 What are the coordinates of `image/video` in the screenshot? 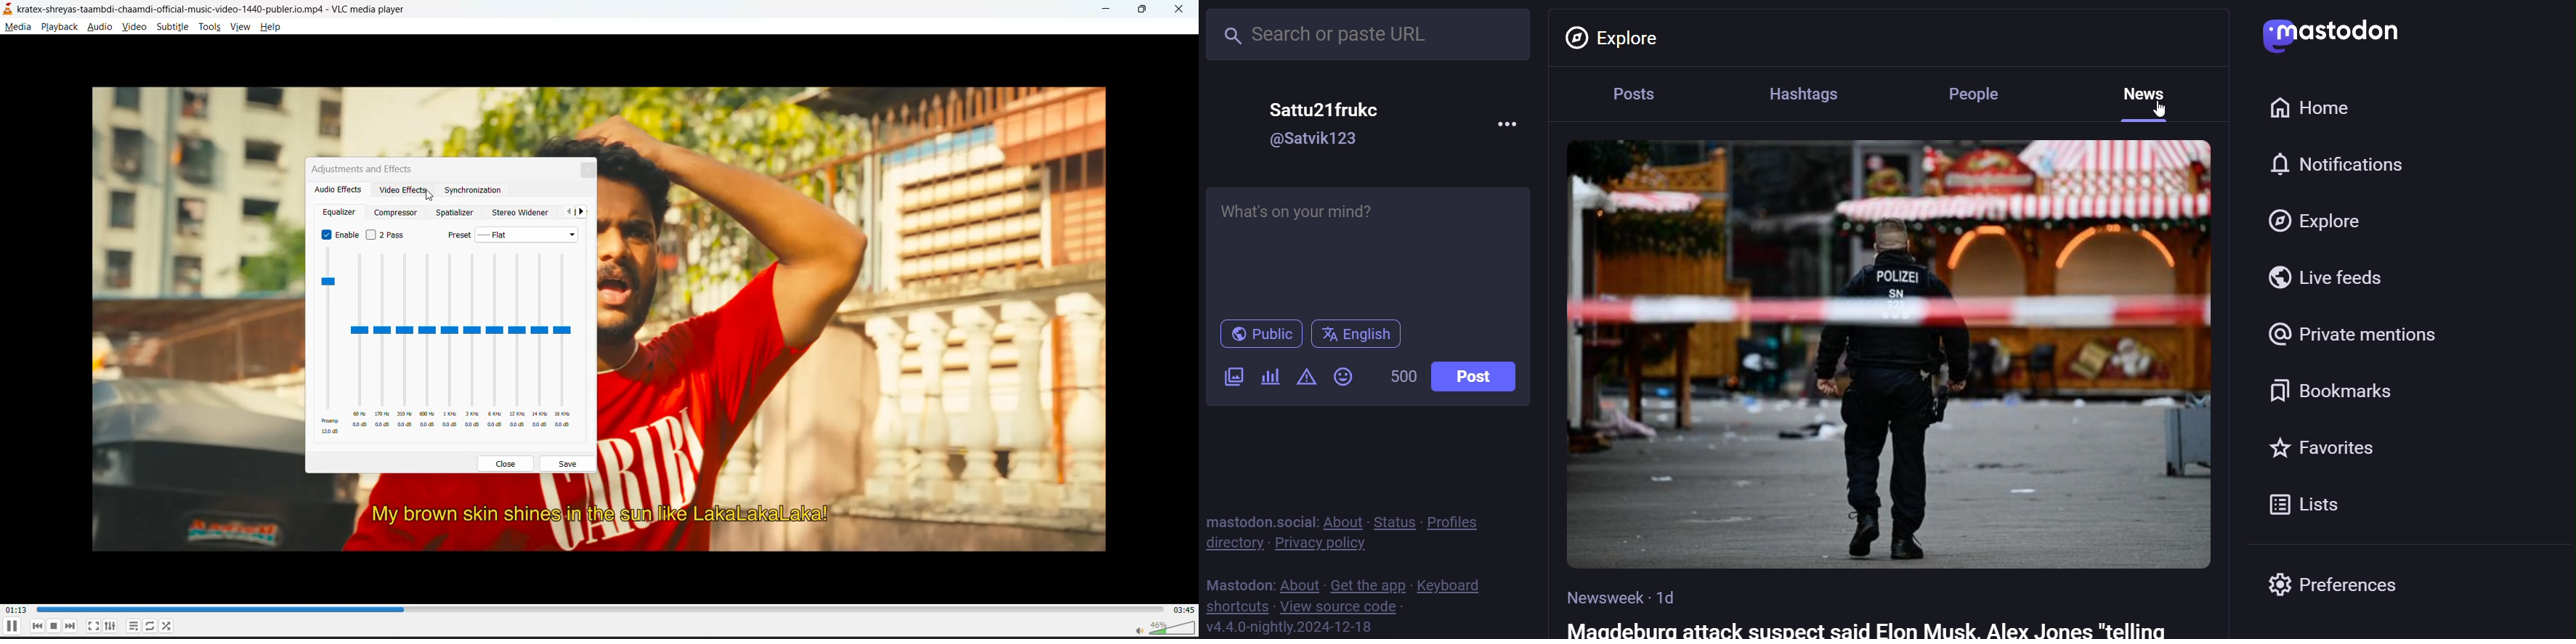 It's located at (1231, 377).